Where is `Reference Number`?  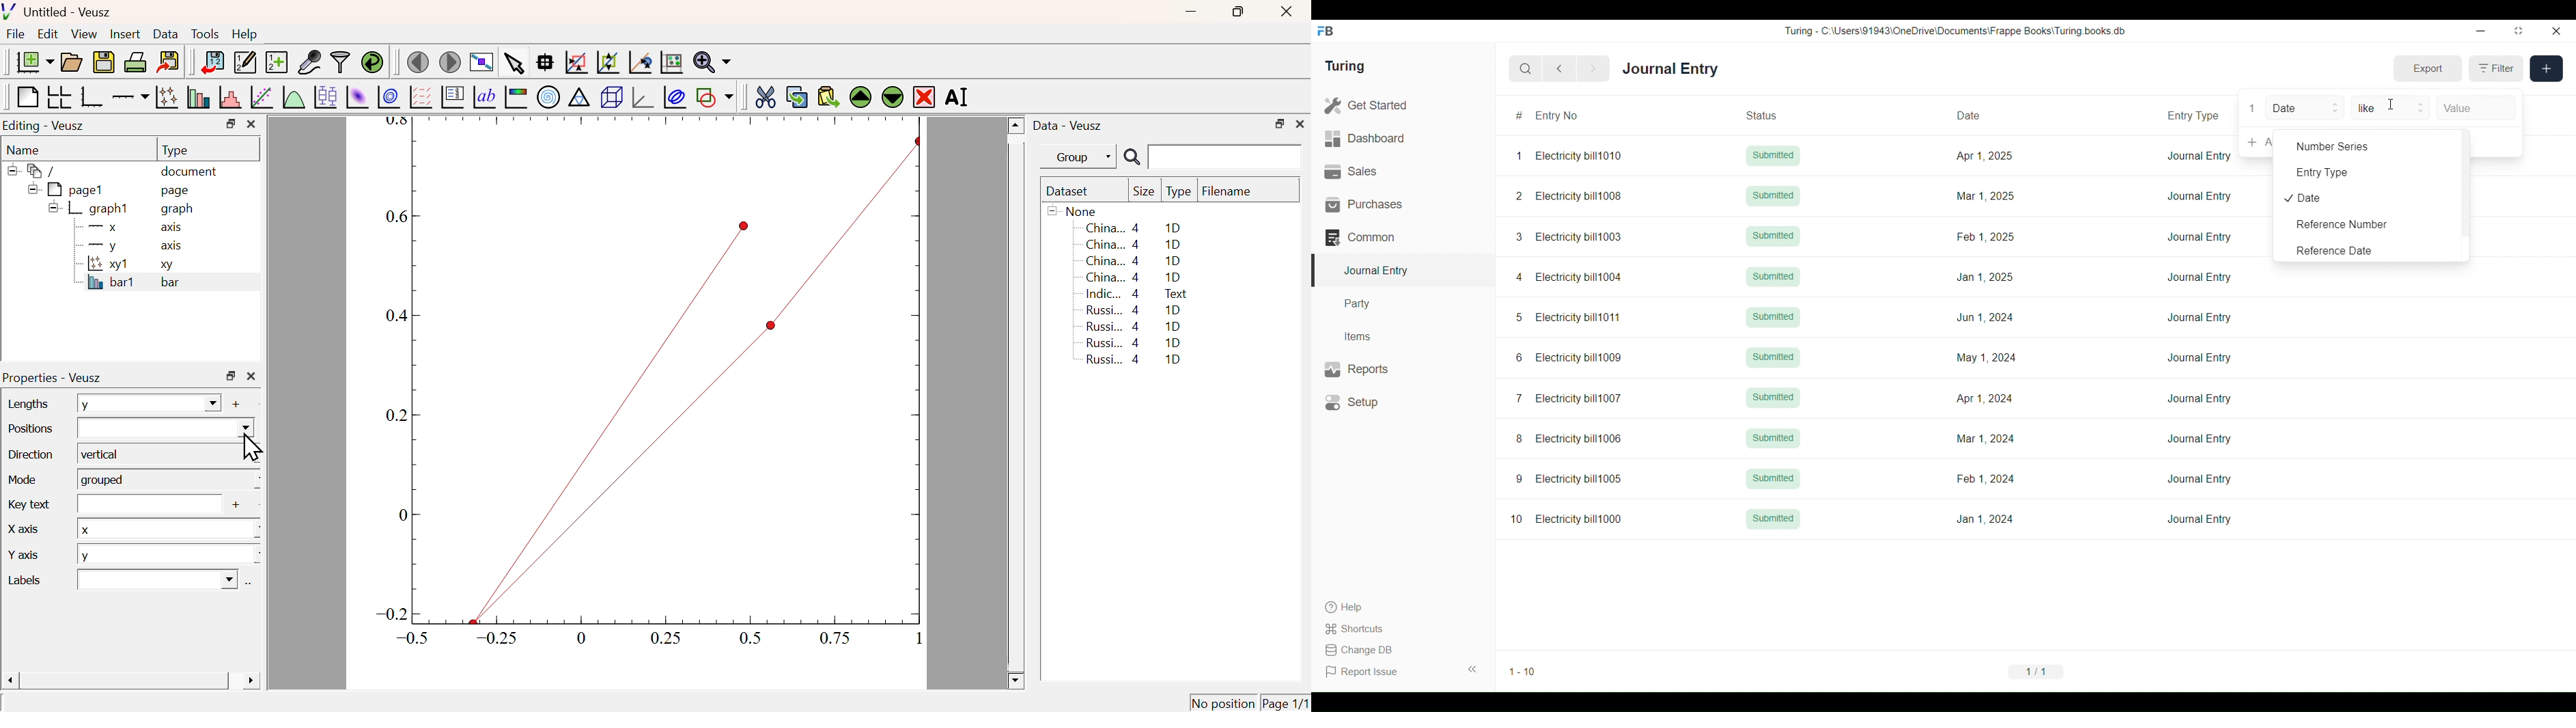 Reference Number is located at coordinates (2368, 224).